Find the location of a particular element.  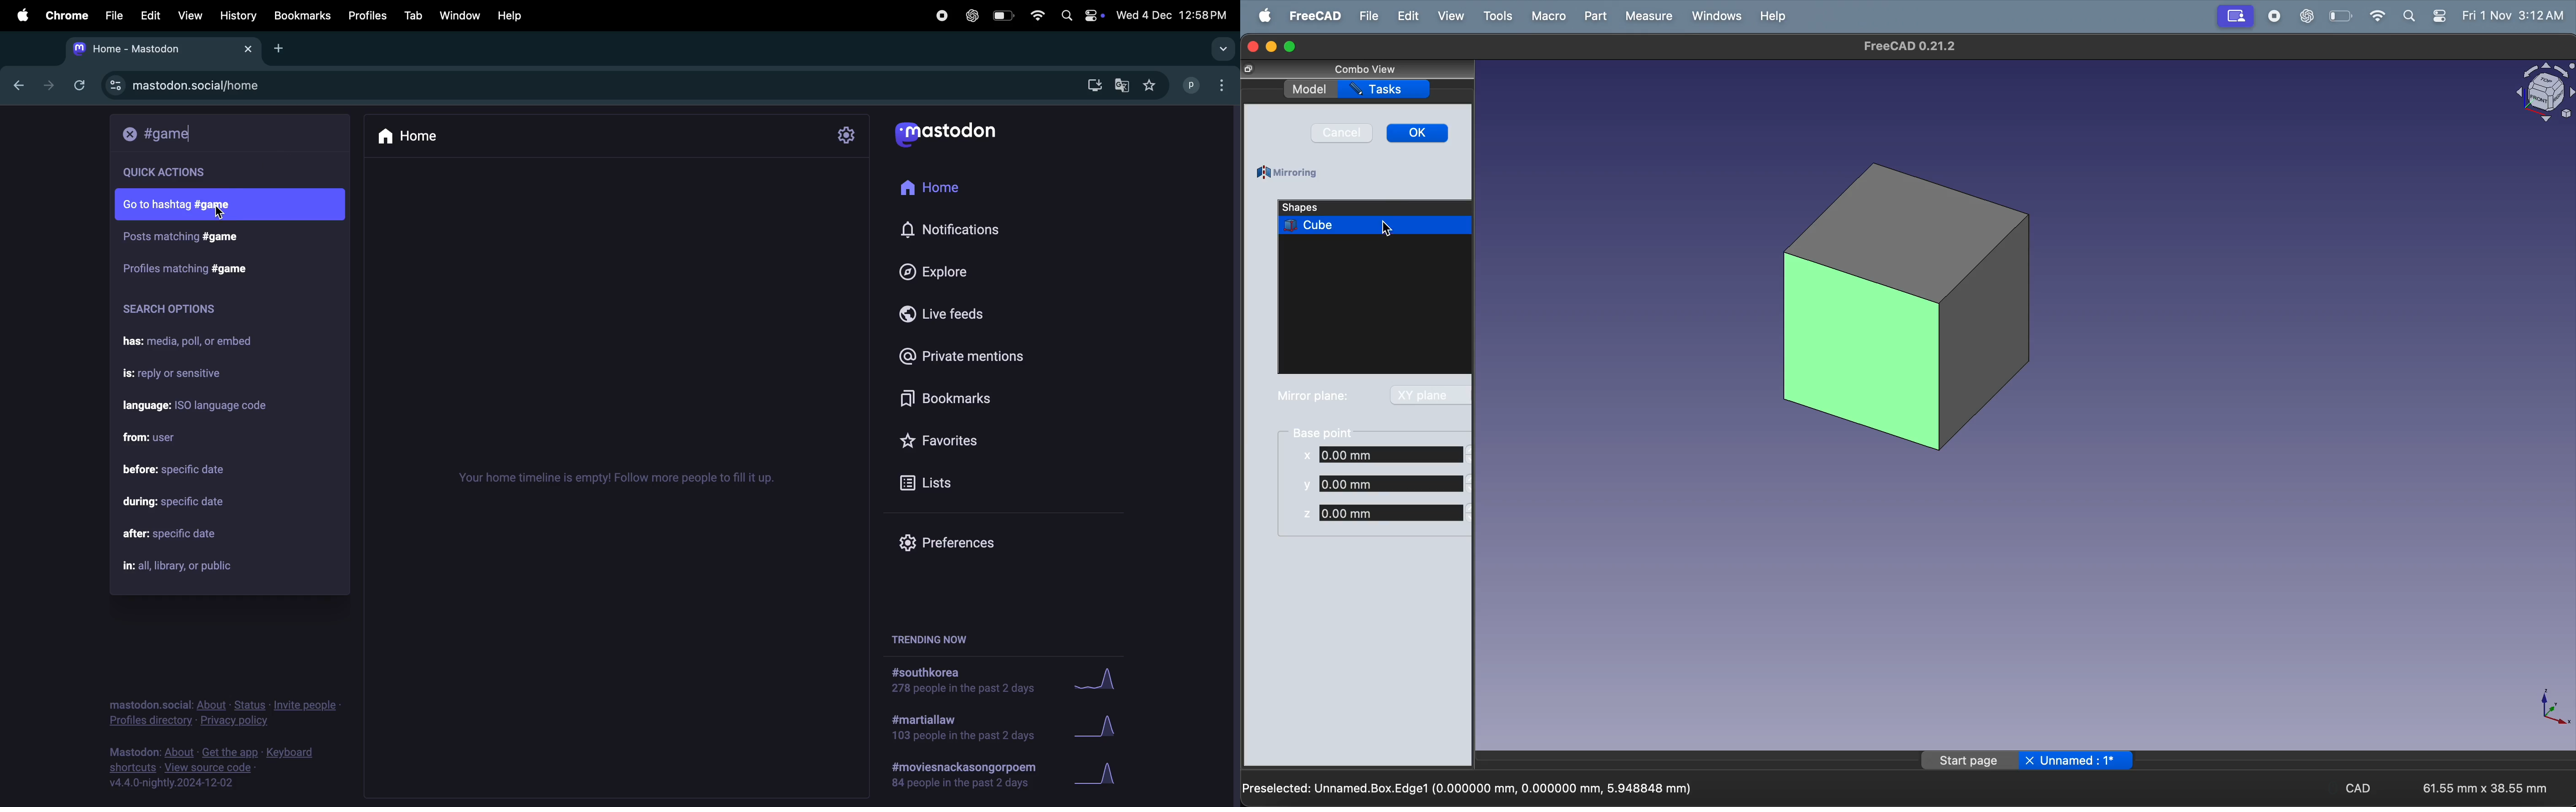

has media poll is located at coordinates (197, 343).